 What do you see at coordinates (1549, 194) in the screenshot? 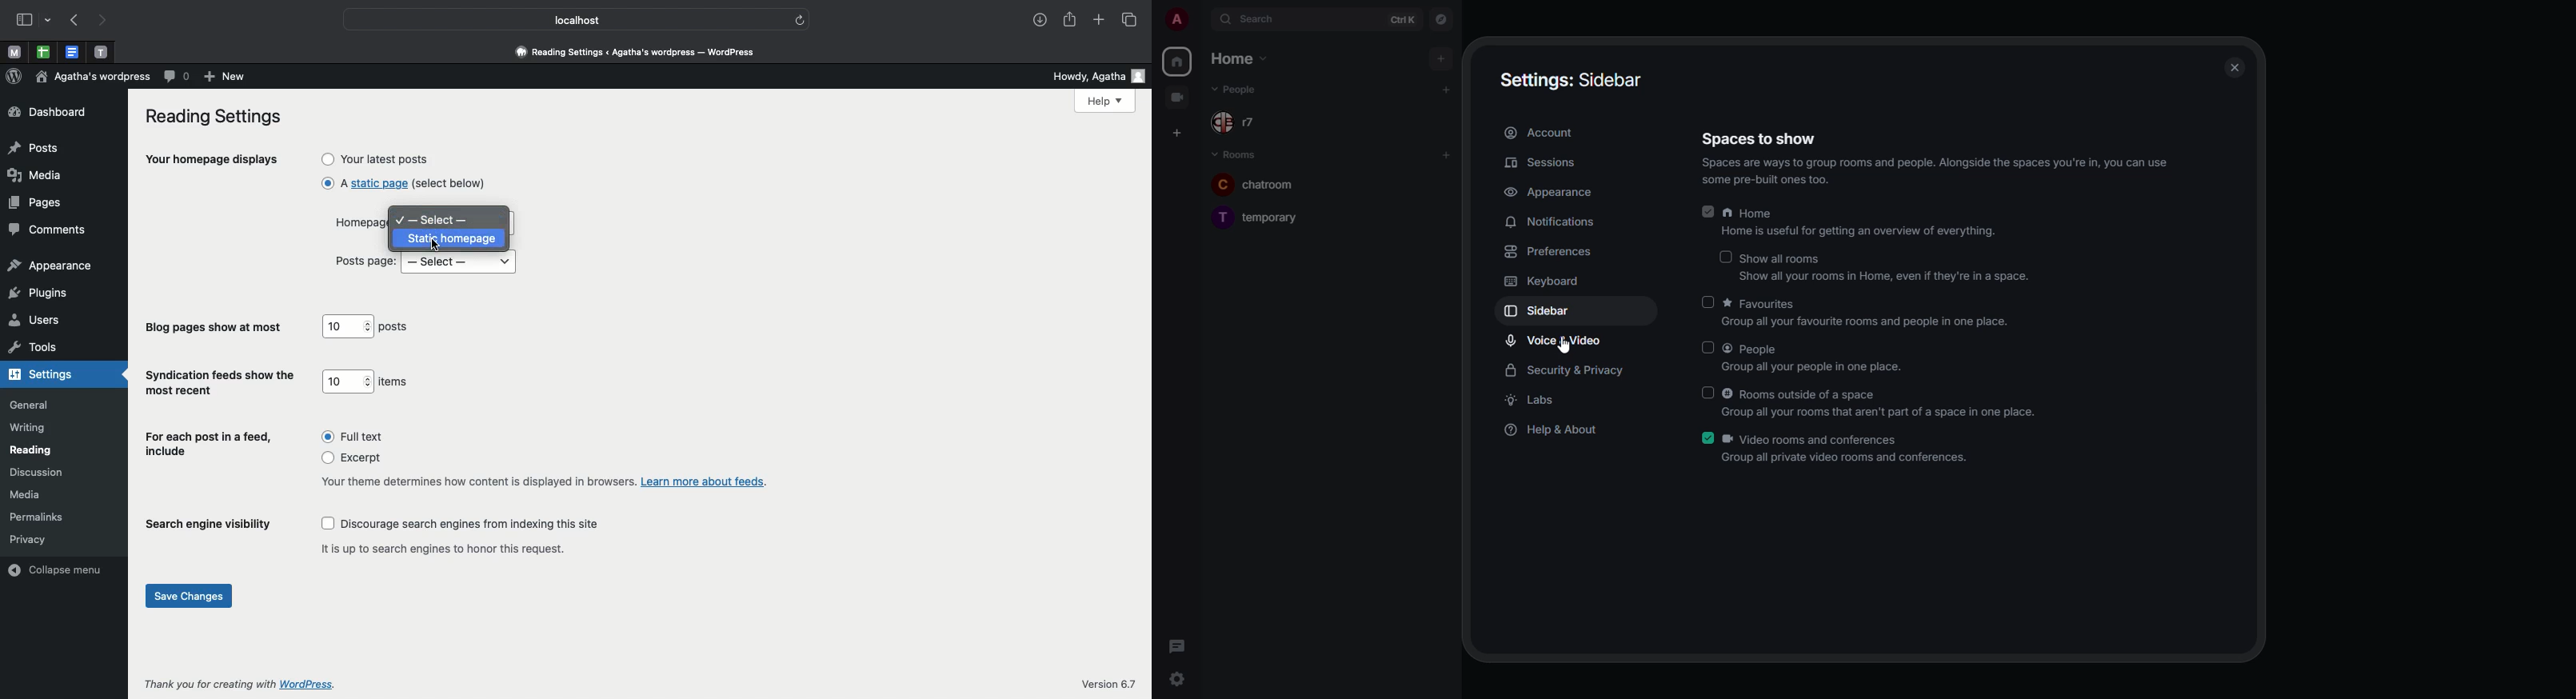
I see `appearance` at bounding box center [1549, 194].